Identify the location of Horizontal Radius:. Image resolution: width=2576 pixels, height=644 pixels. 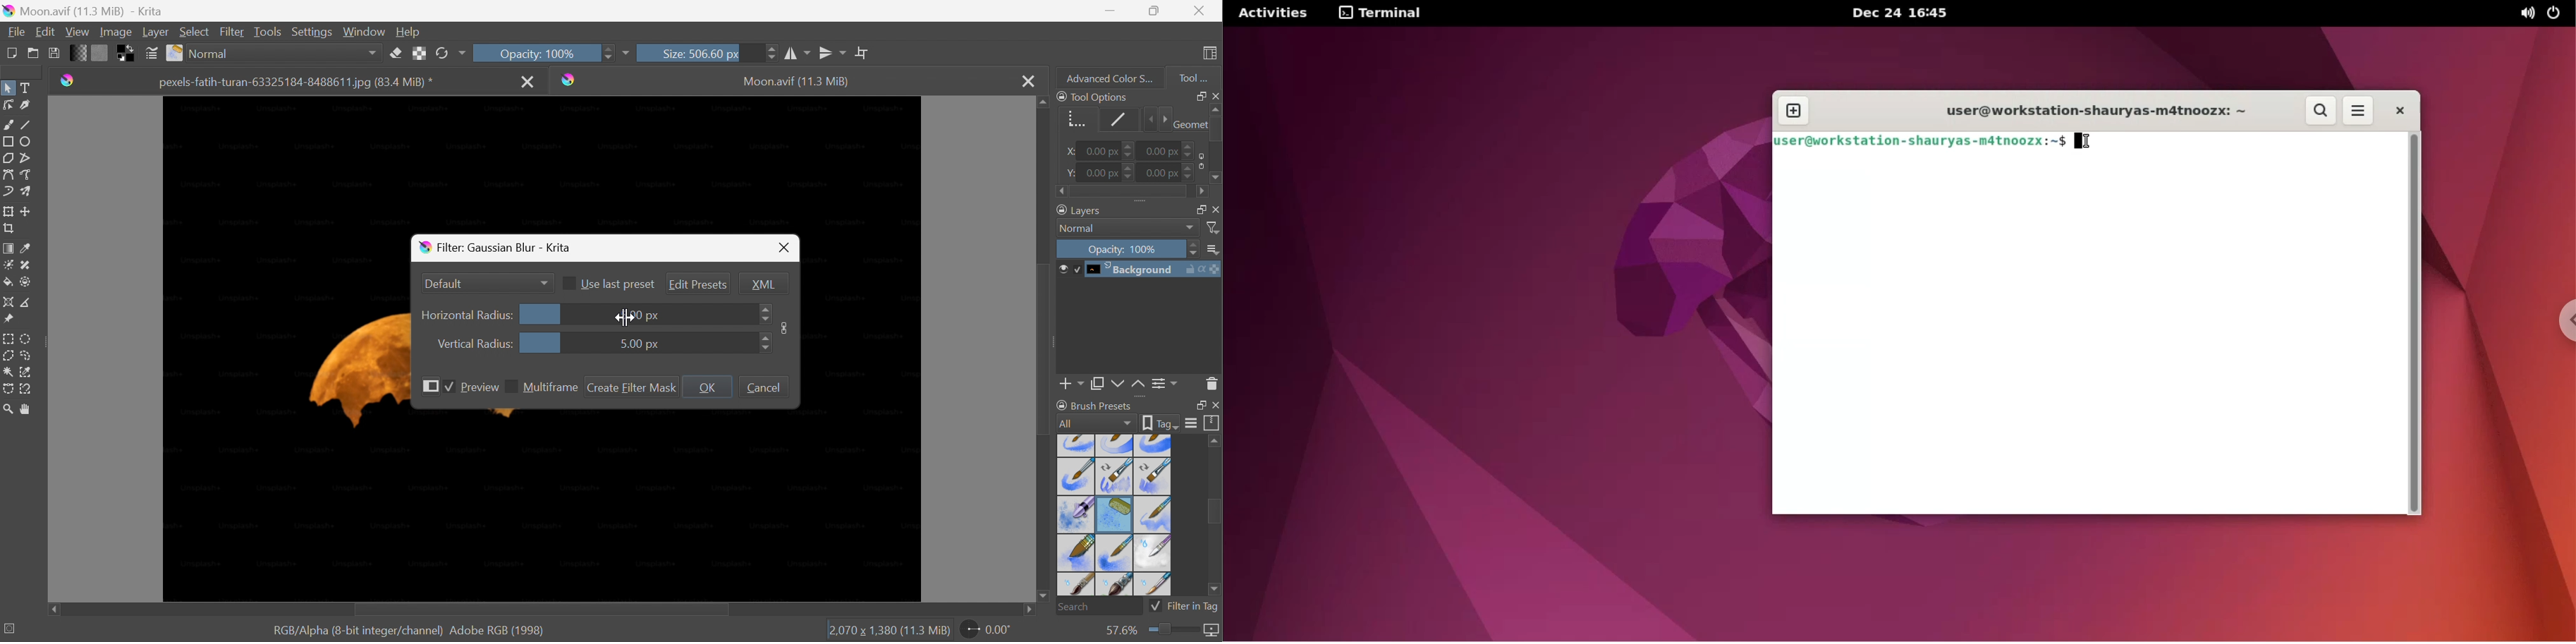
(468, 316).